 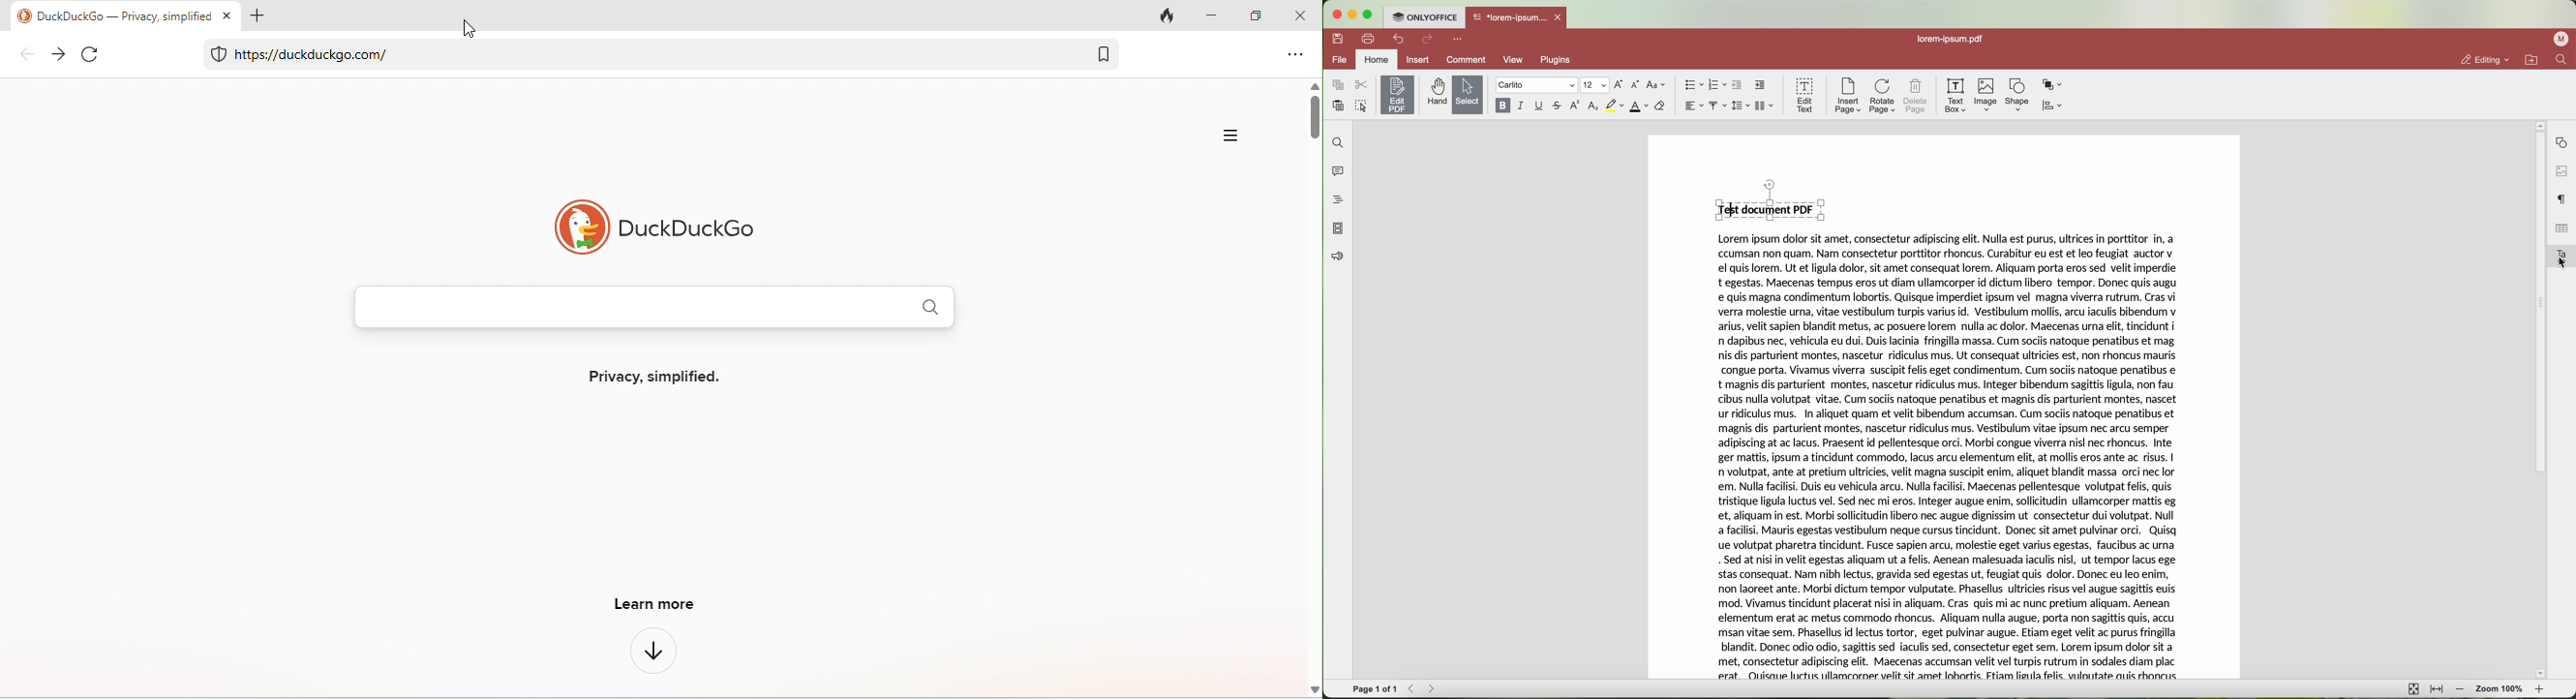 I want to click on bullets, so click(x=1693, y=85).